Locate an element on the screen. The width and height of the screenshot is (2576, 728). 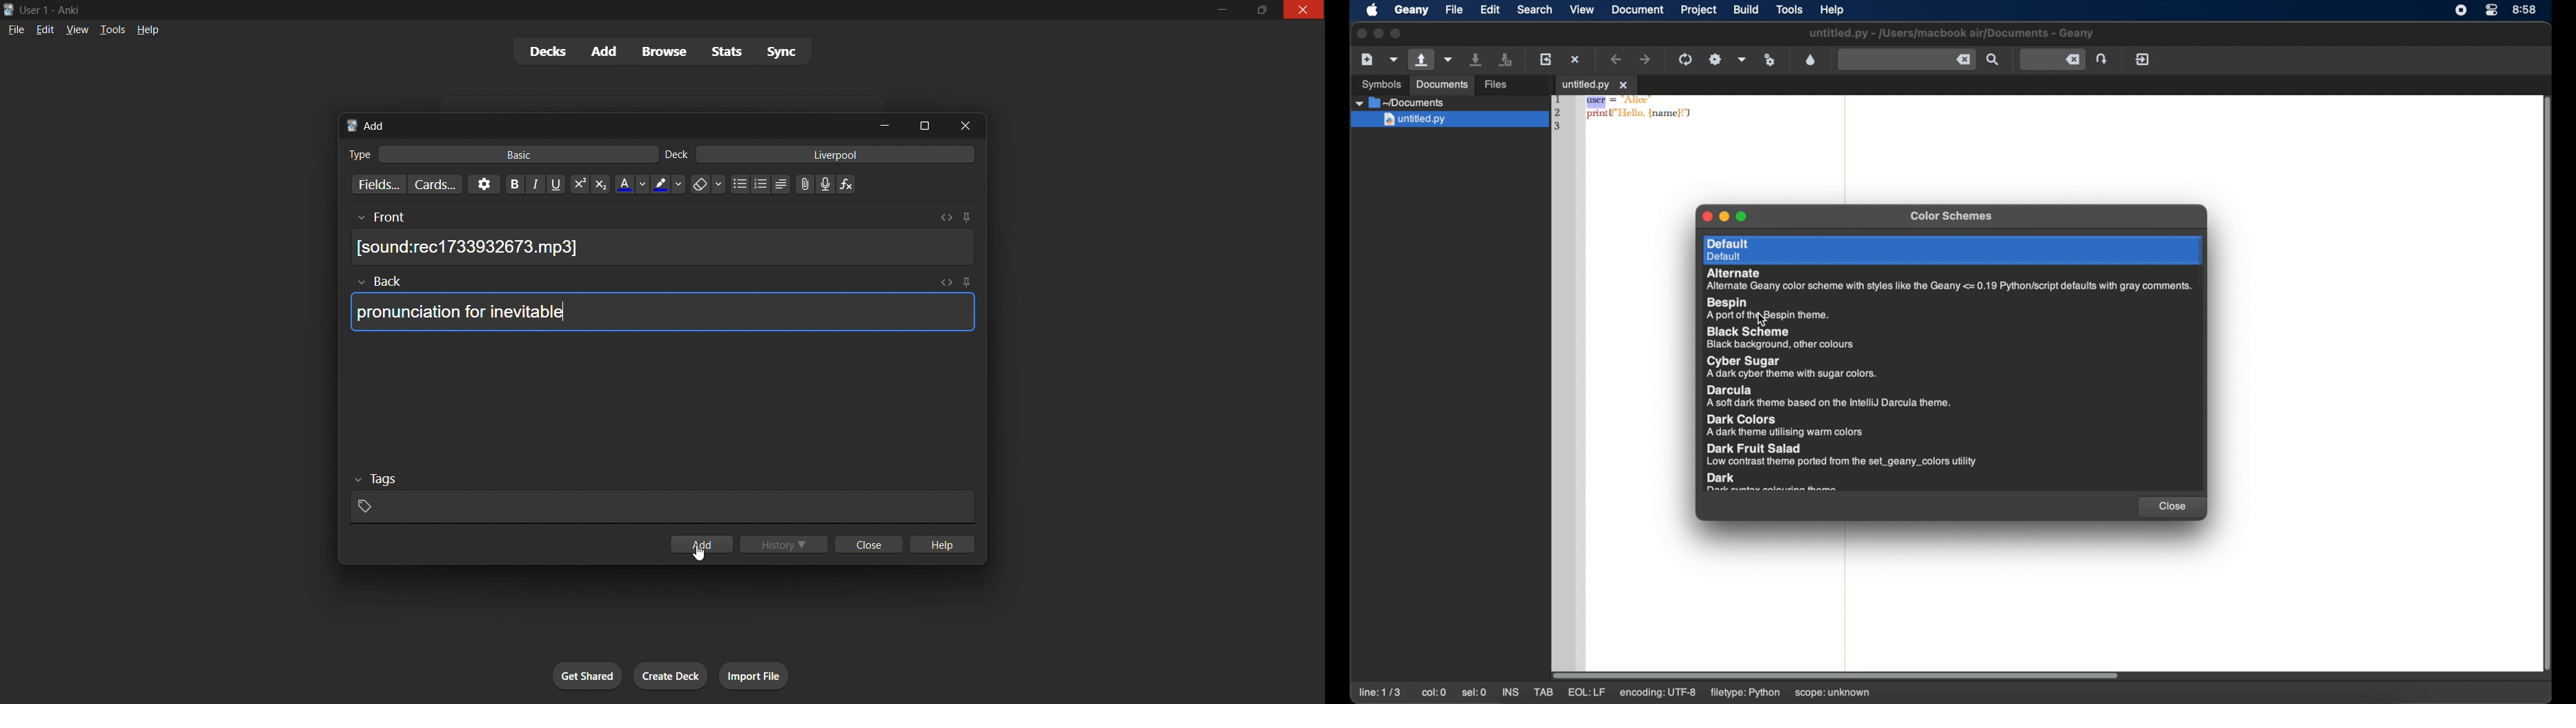
decks is located at coordinates (544, 52).